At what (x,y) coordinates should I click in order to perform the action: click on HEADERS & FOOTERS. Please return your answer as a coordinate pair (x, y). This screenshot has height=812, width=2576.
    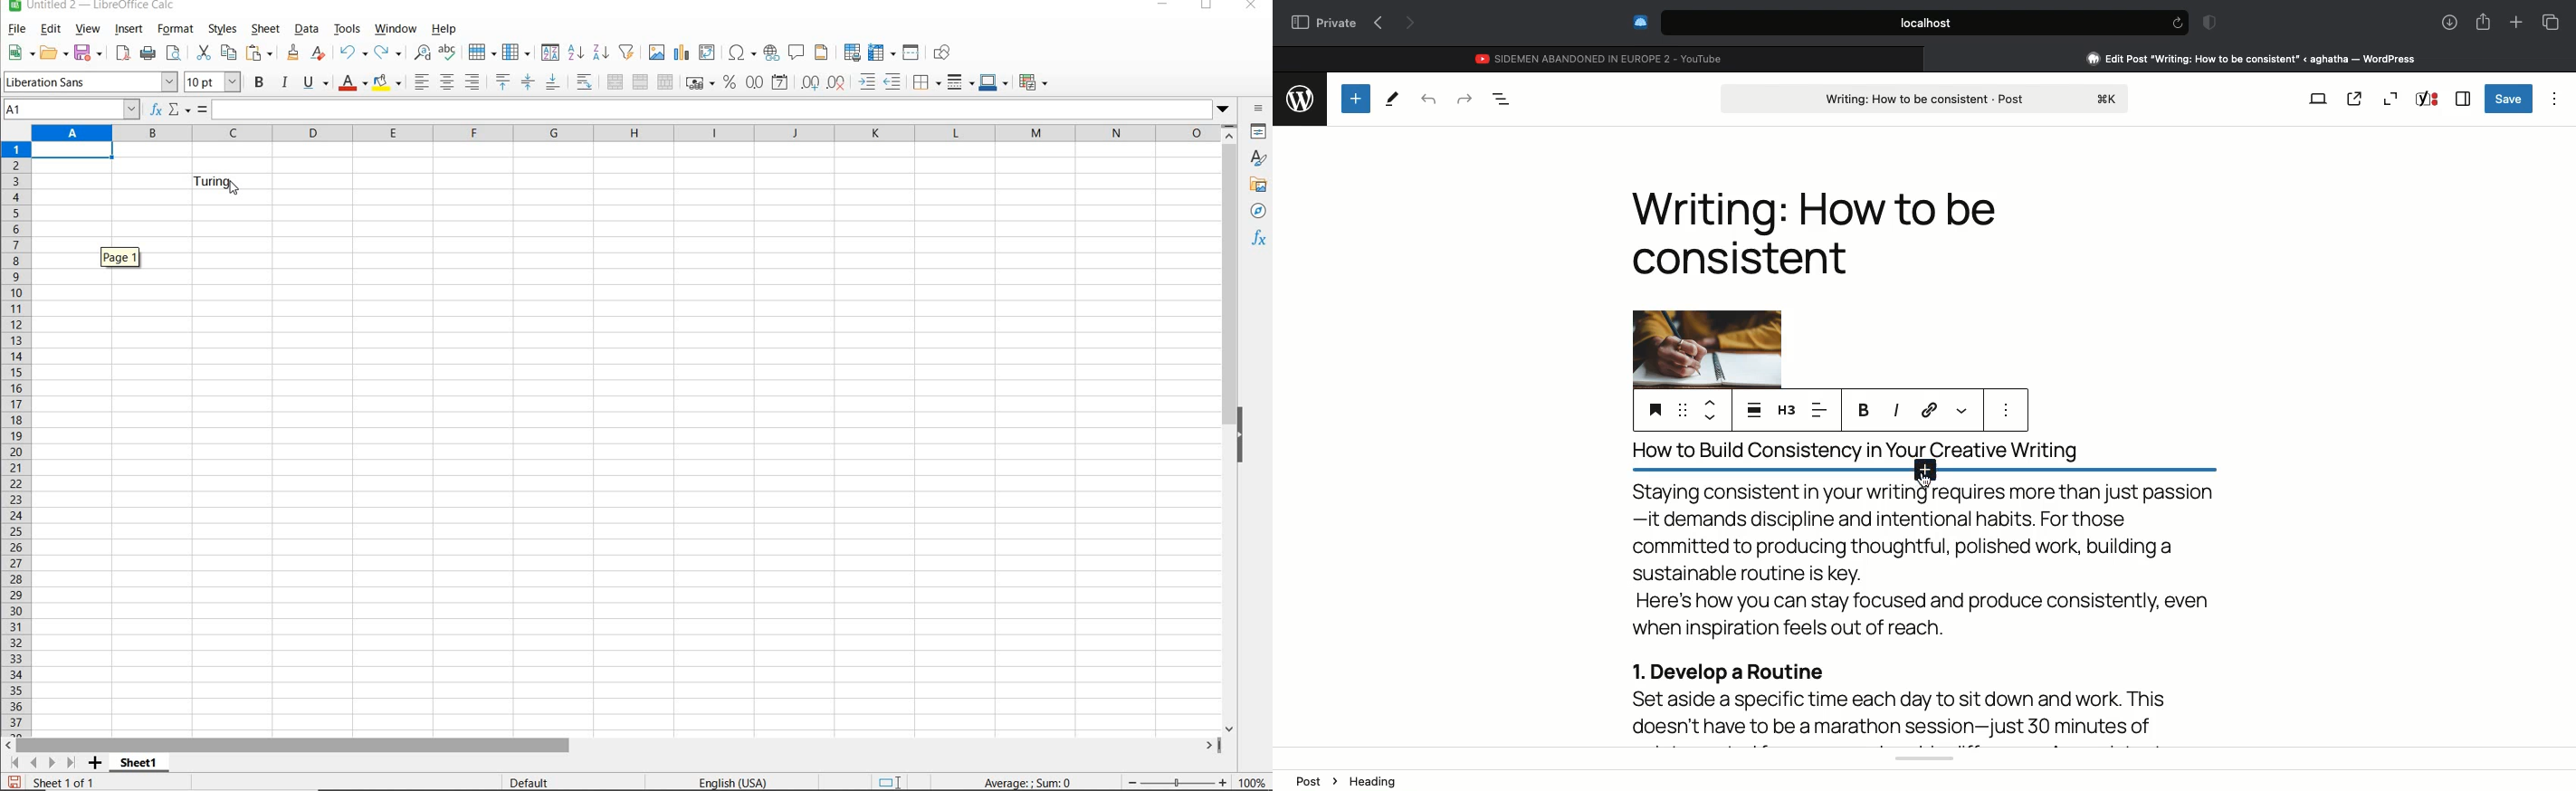
    Looking at the image, I should click on (821, 52).